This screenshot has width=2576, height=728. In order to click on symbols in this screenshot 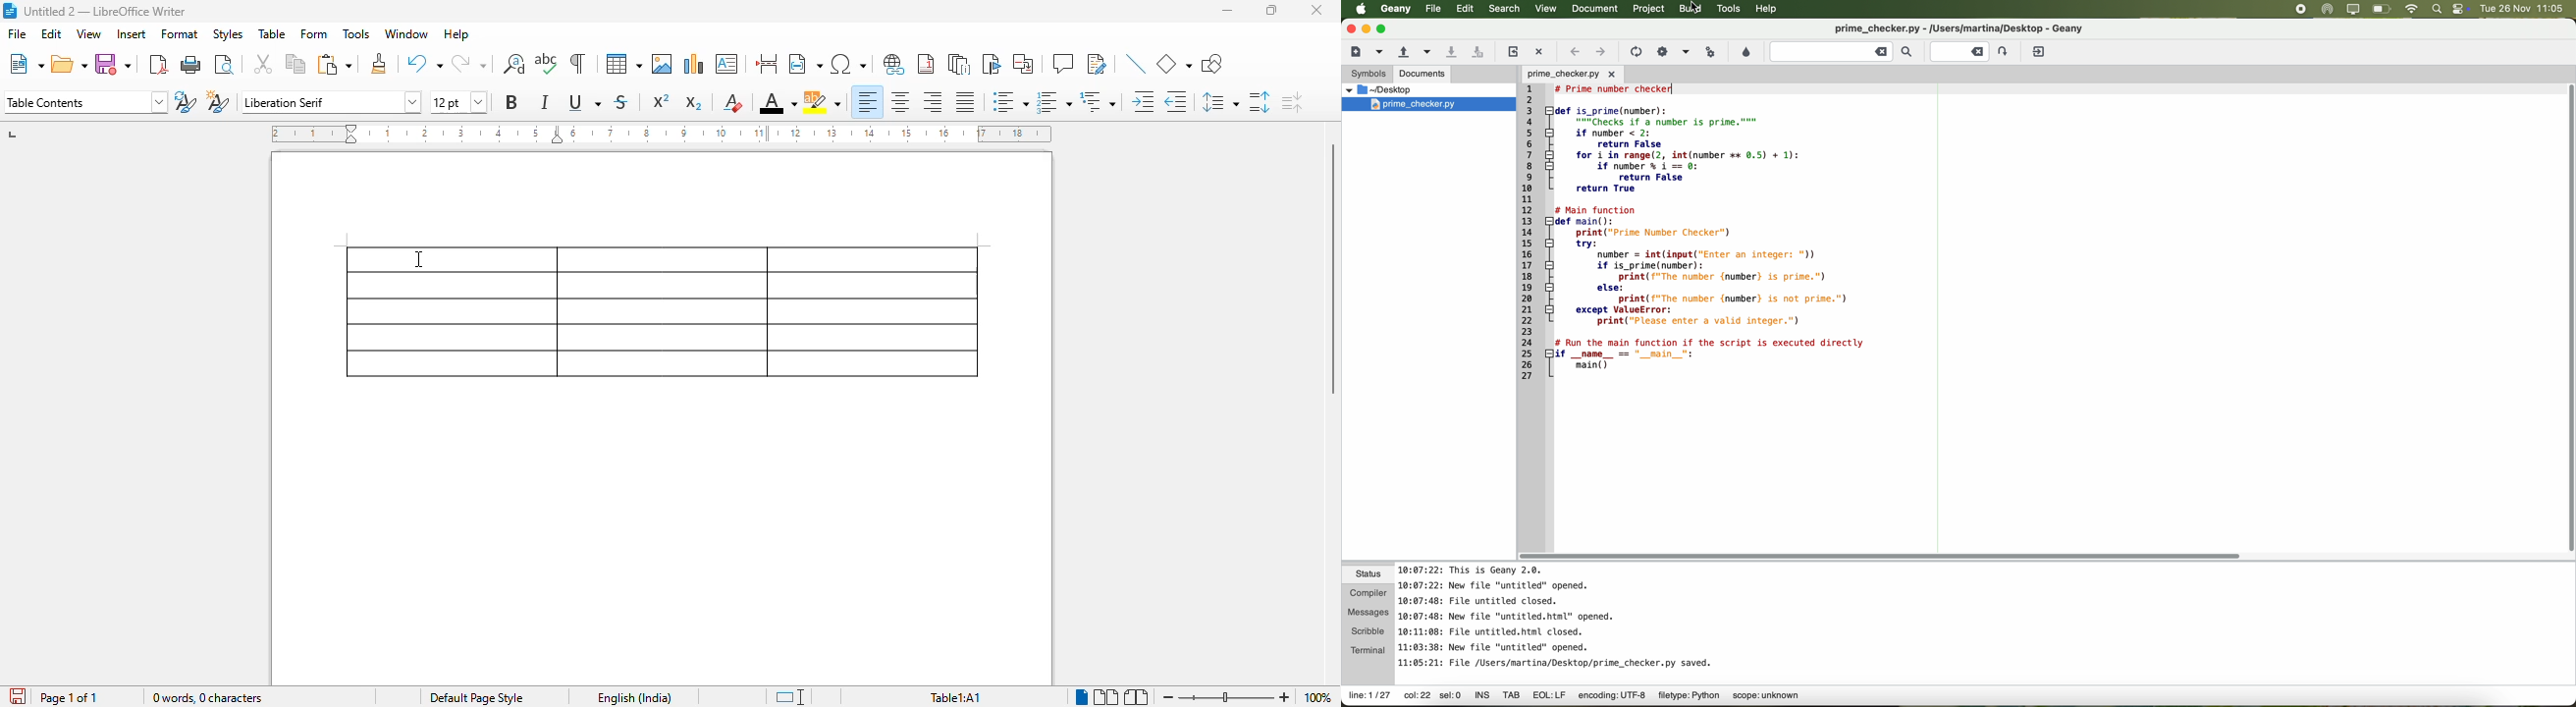, I will do `click(1366, 75)`.